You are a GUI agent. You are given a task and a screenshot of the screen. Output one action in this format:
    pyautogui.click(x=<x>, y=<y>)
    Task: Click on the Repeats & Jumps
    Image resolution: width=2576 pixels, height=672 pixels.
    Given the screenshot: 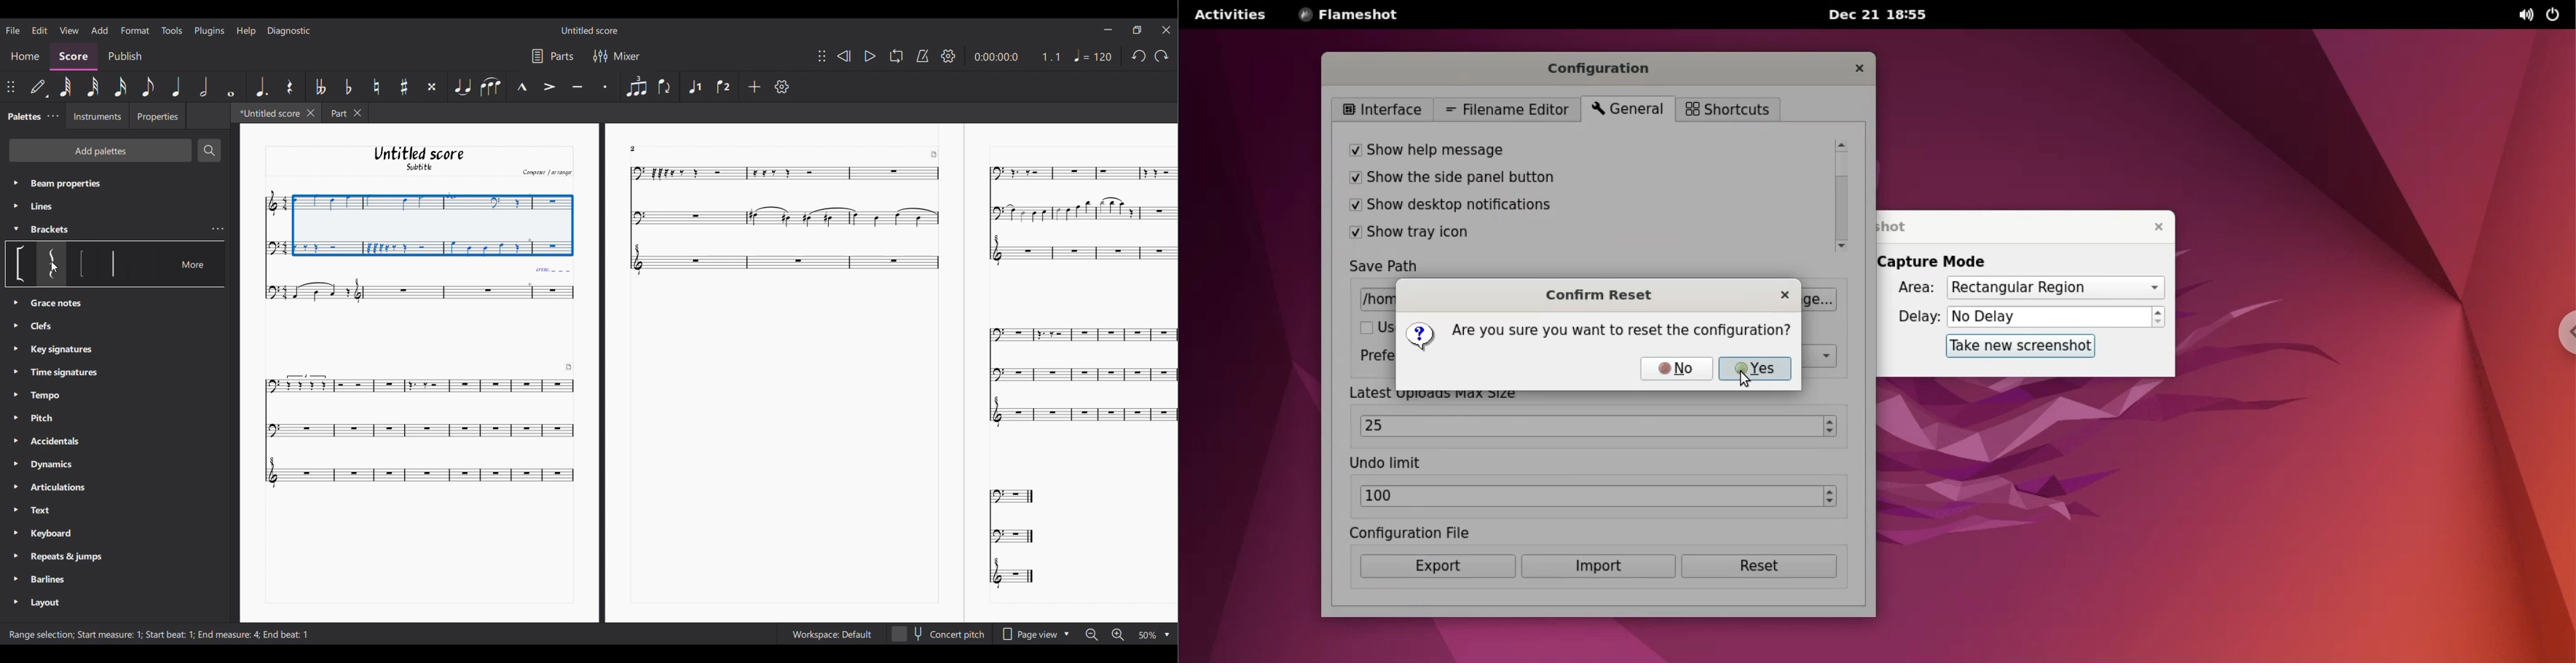 What is the action you would take?
    pyautogui.click(x=66, y=556)
    